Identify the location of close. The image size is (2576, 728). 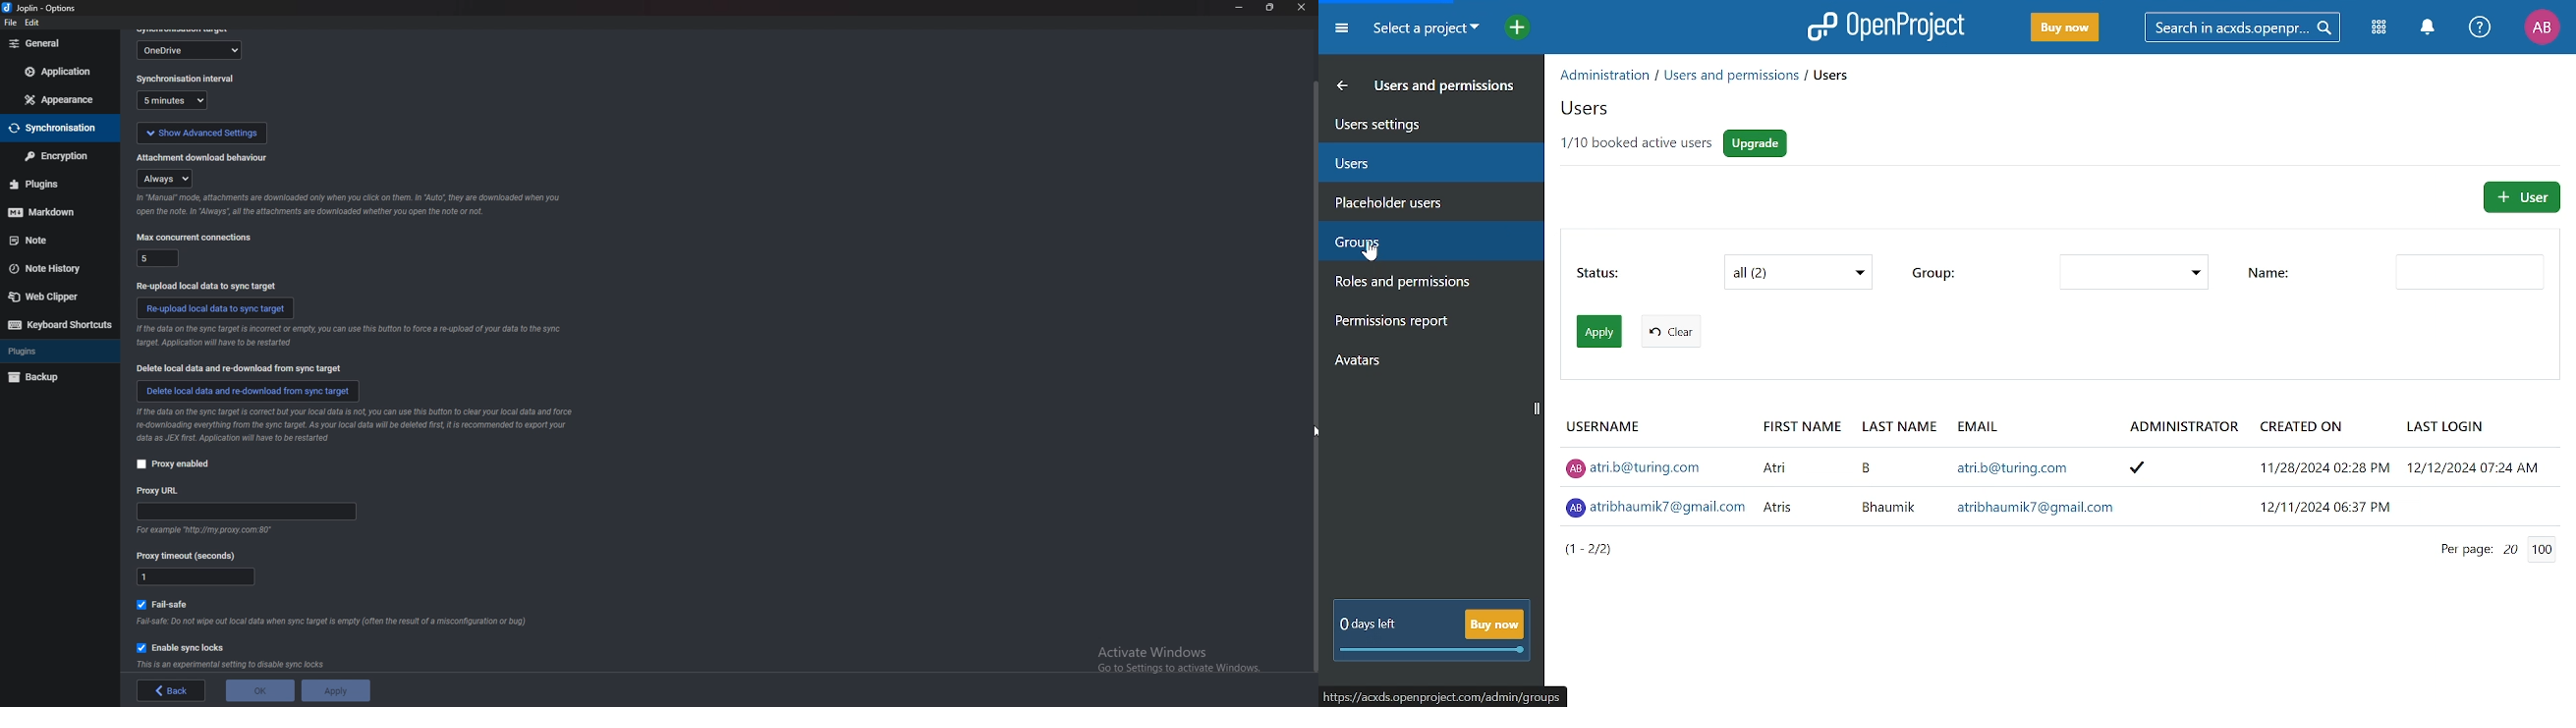
(1300, 8).